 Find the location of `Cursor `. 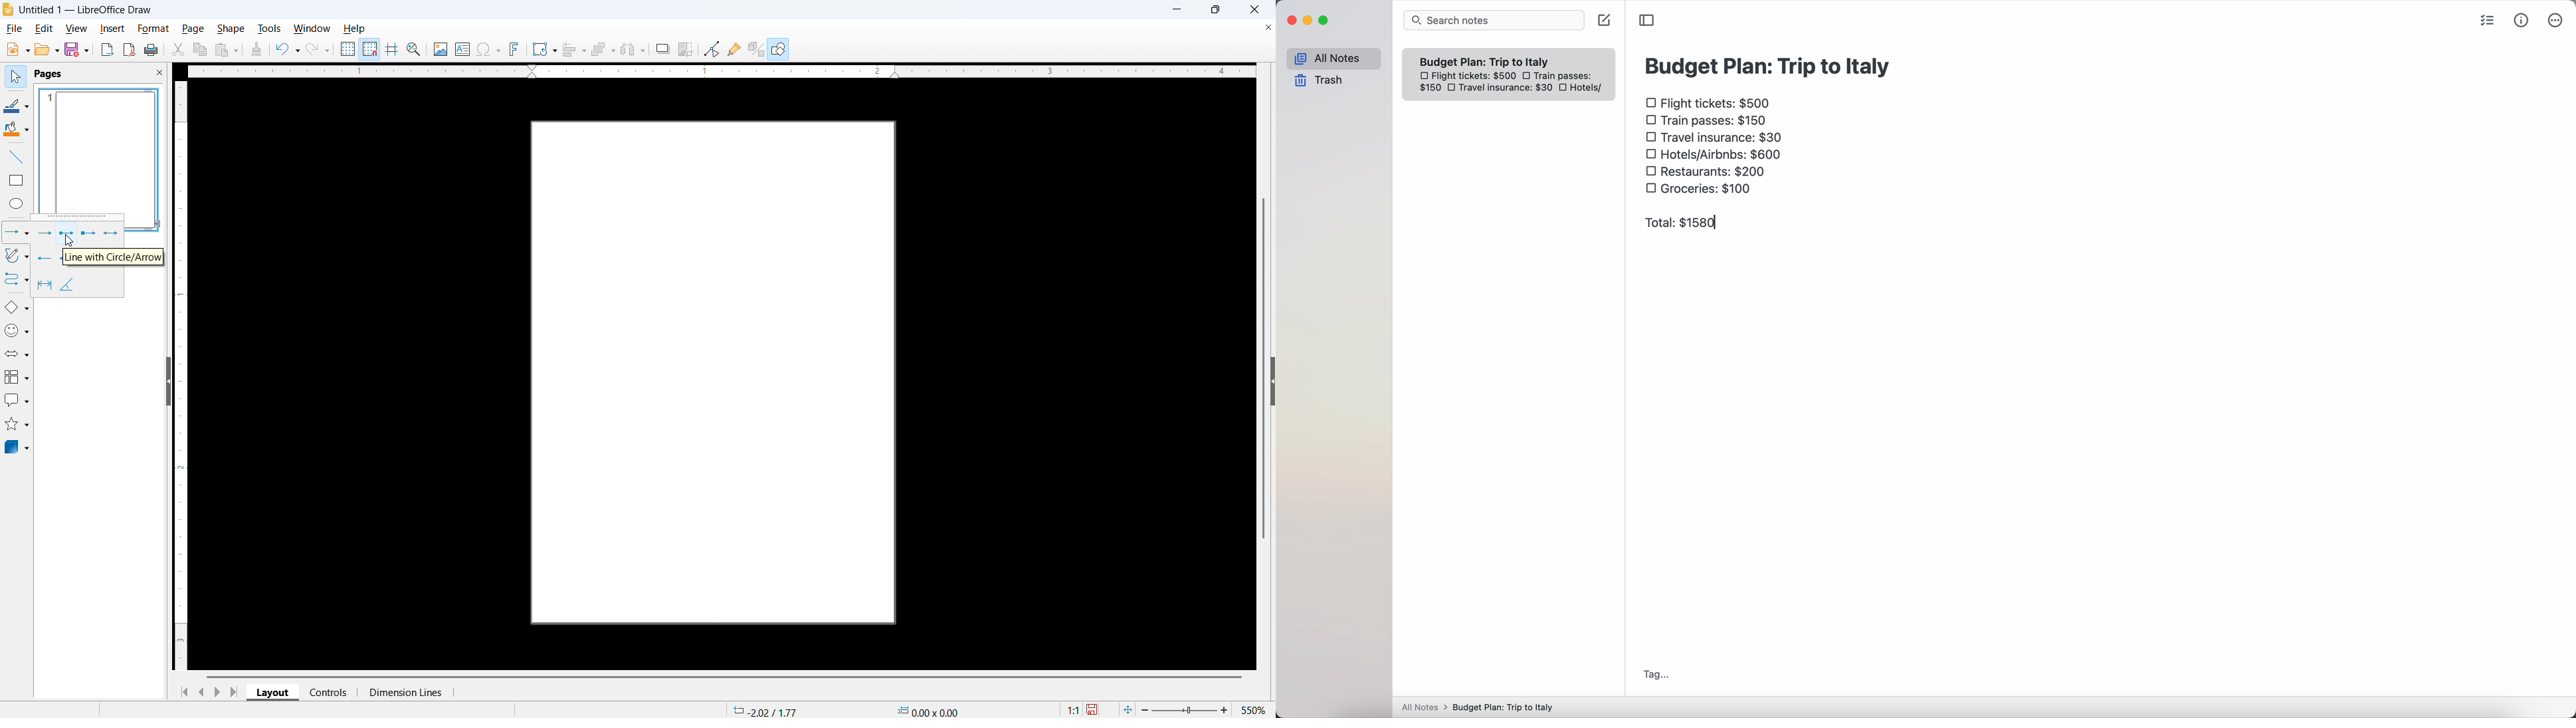

Cursor  is located at coordinates (68, 241).